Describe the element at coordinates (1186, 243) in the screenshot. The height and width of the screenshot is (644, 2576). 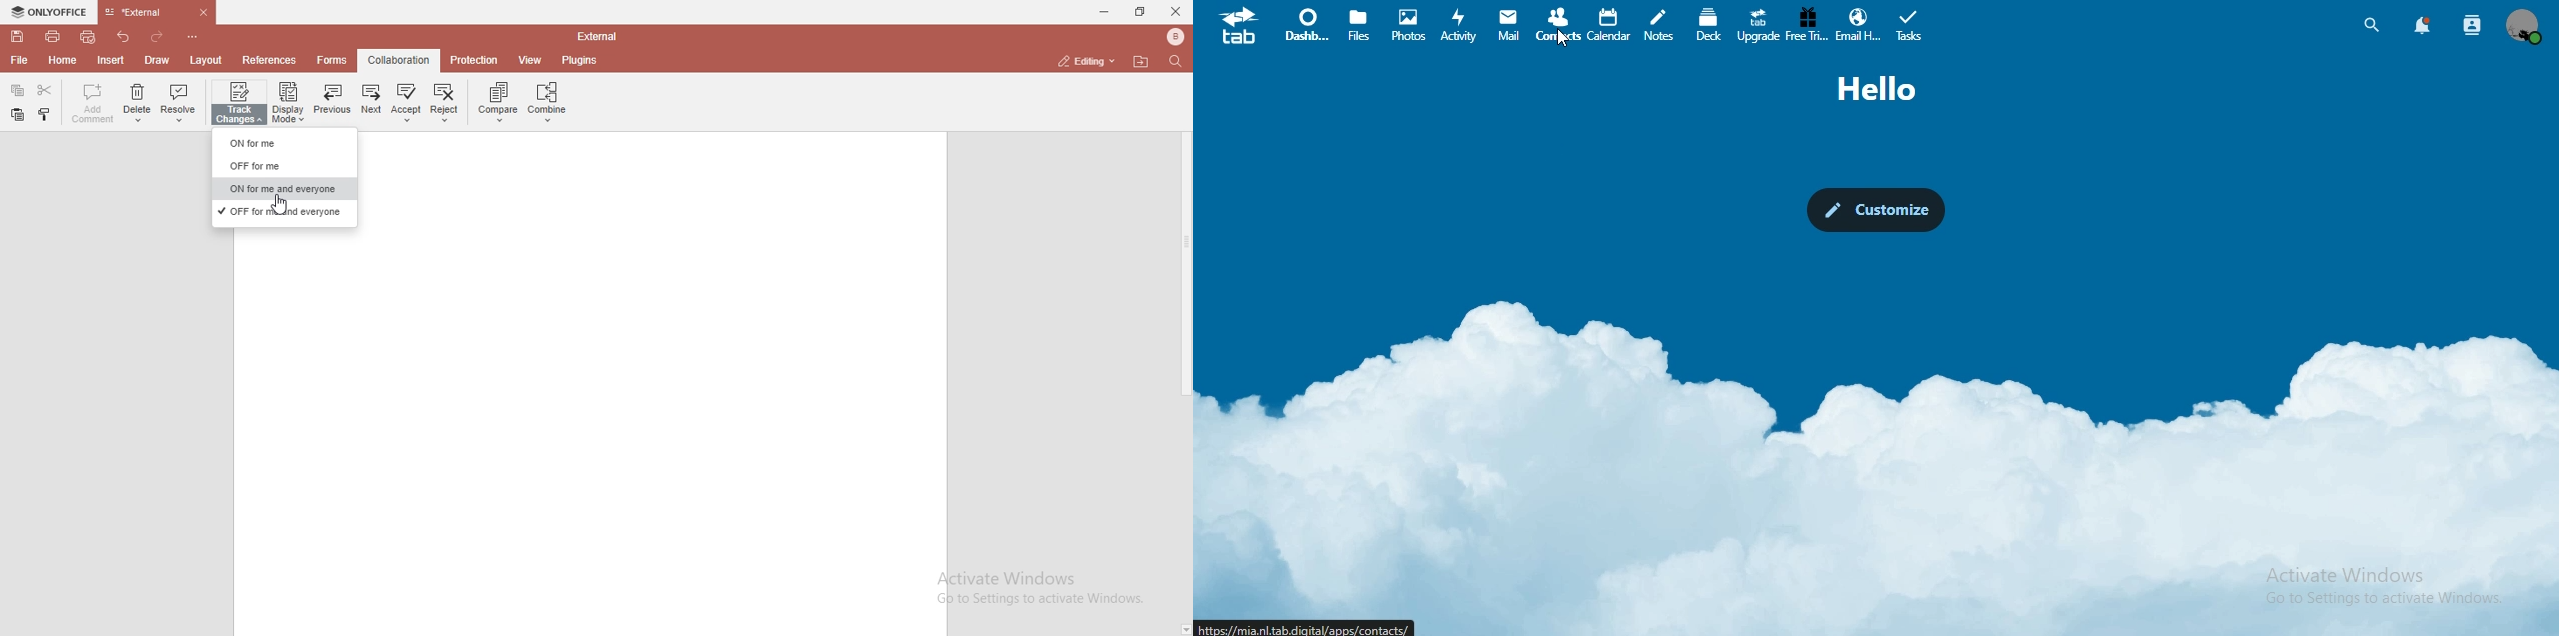
I see `scrollbar` at that location.